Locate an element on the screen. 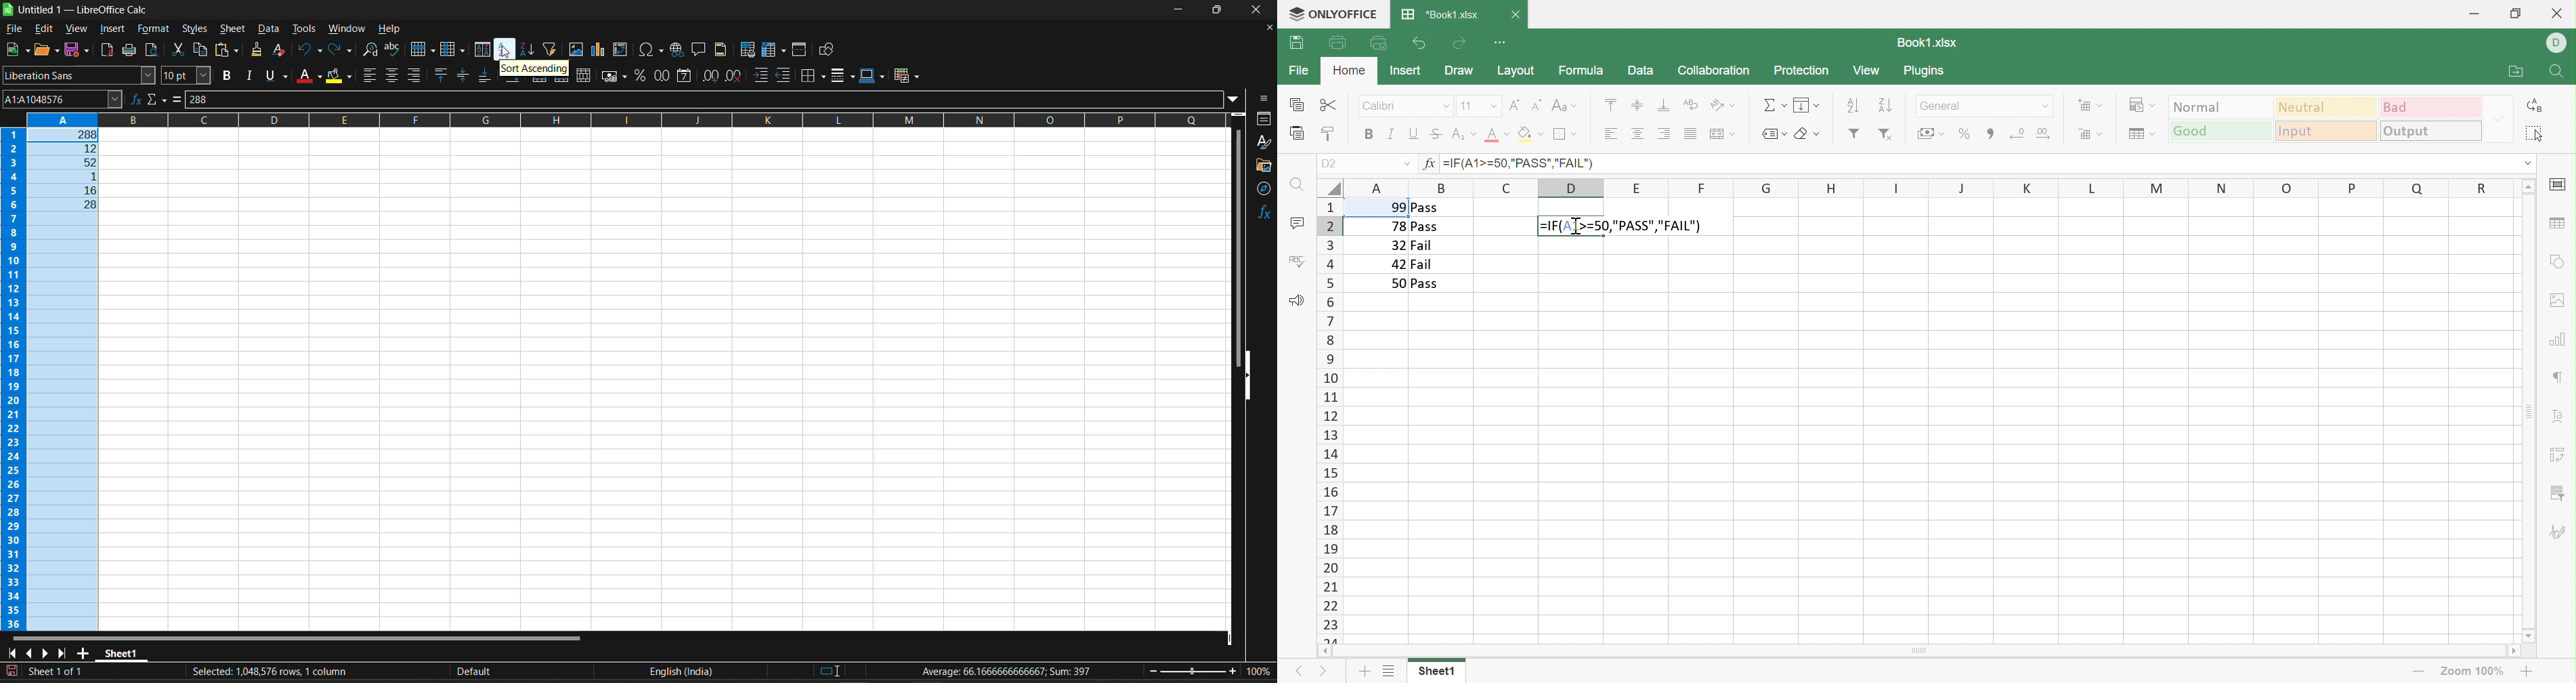  Text art settings is located at coordinates (2559, 416).